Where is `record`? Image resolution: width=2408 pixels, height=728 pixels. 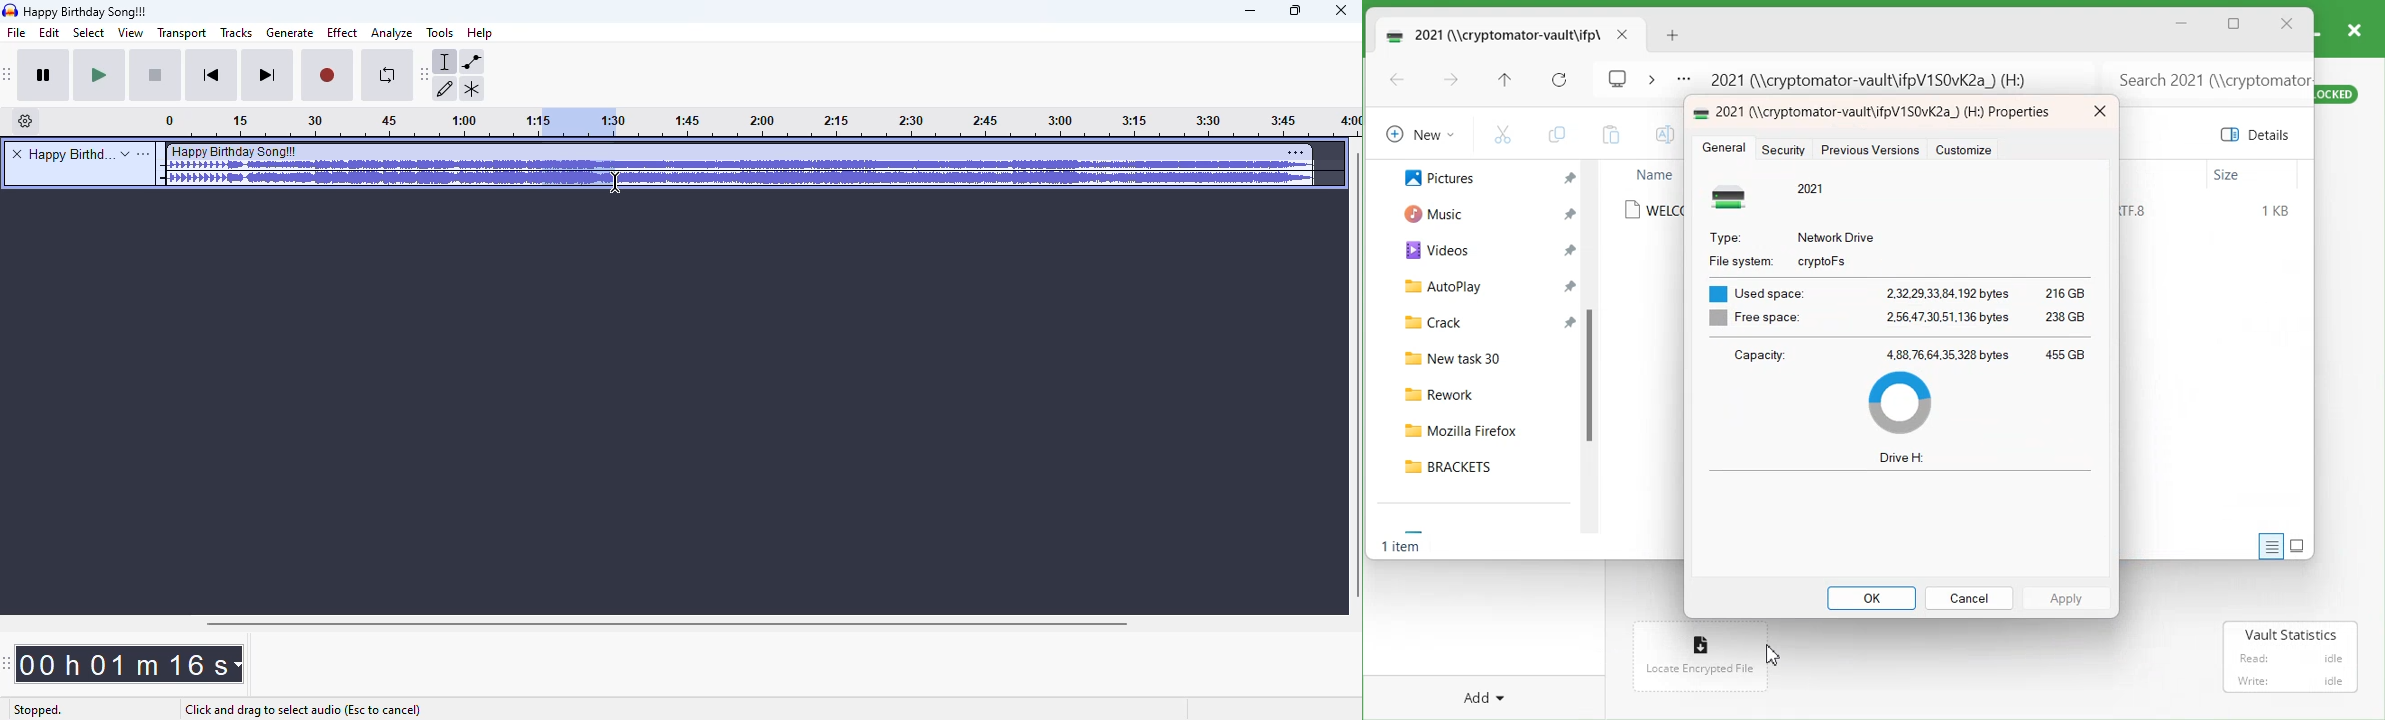
record is located at coordinates (328, 77).